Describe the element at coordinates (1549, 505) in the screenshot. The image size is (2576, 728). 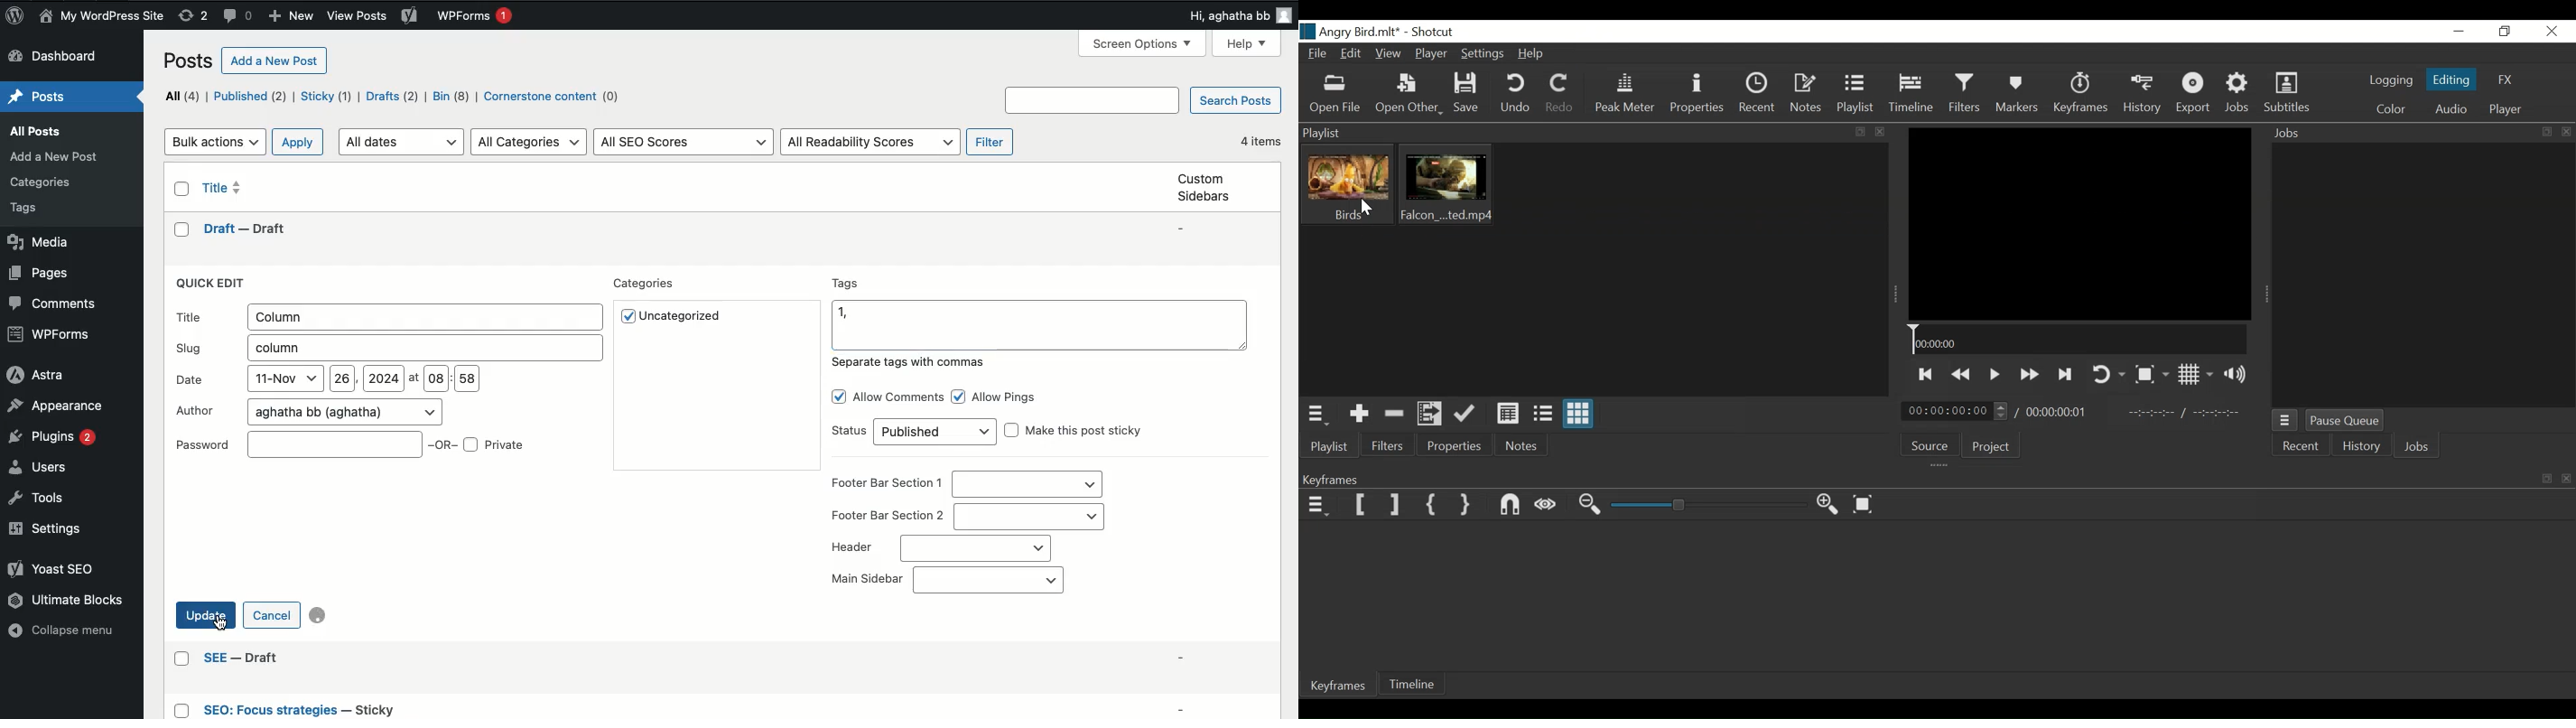
I see `Scrub while dragging` at that location.